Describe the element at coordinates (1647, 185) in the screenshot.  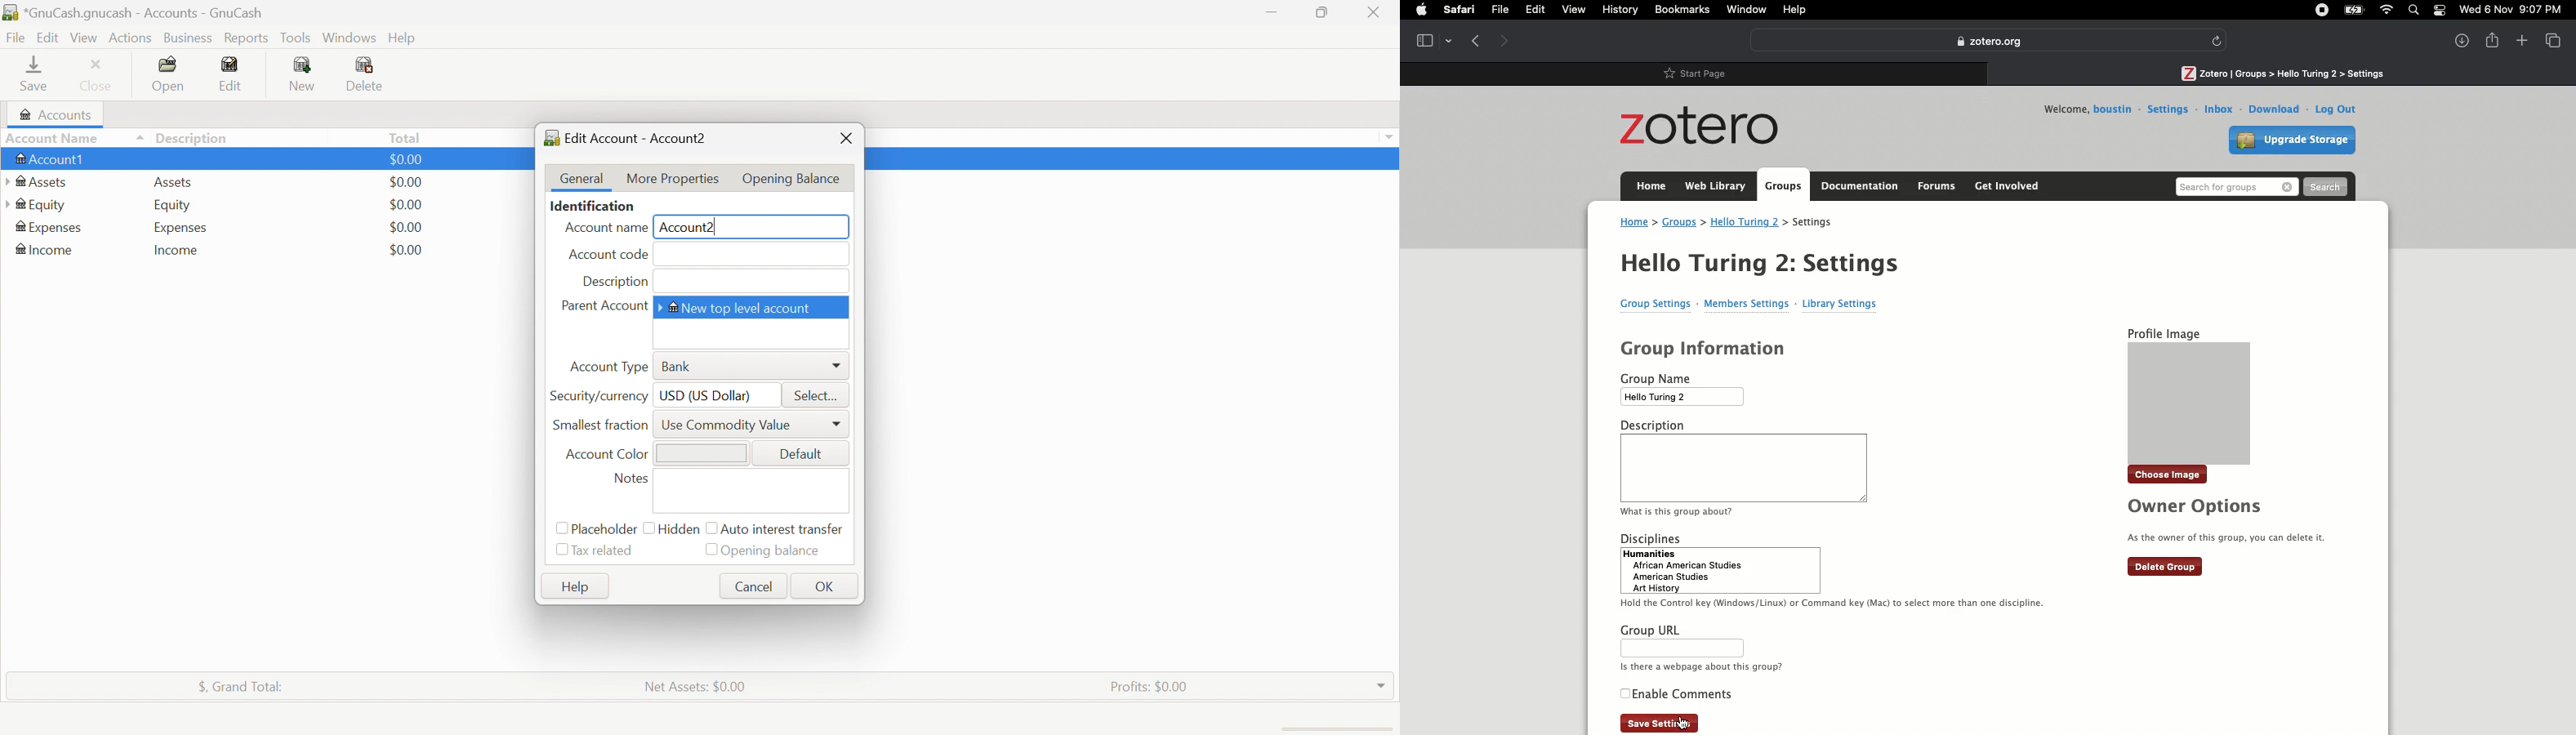
I see `Home` at that location.